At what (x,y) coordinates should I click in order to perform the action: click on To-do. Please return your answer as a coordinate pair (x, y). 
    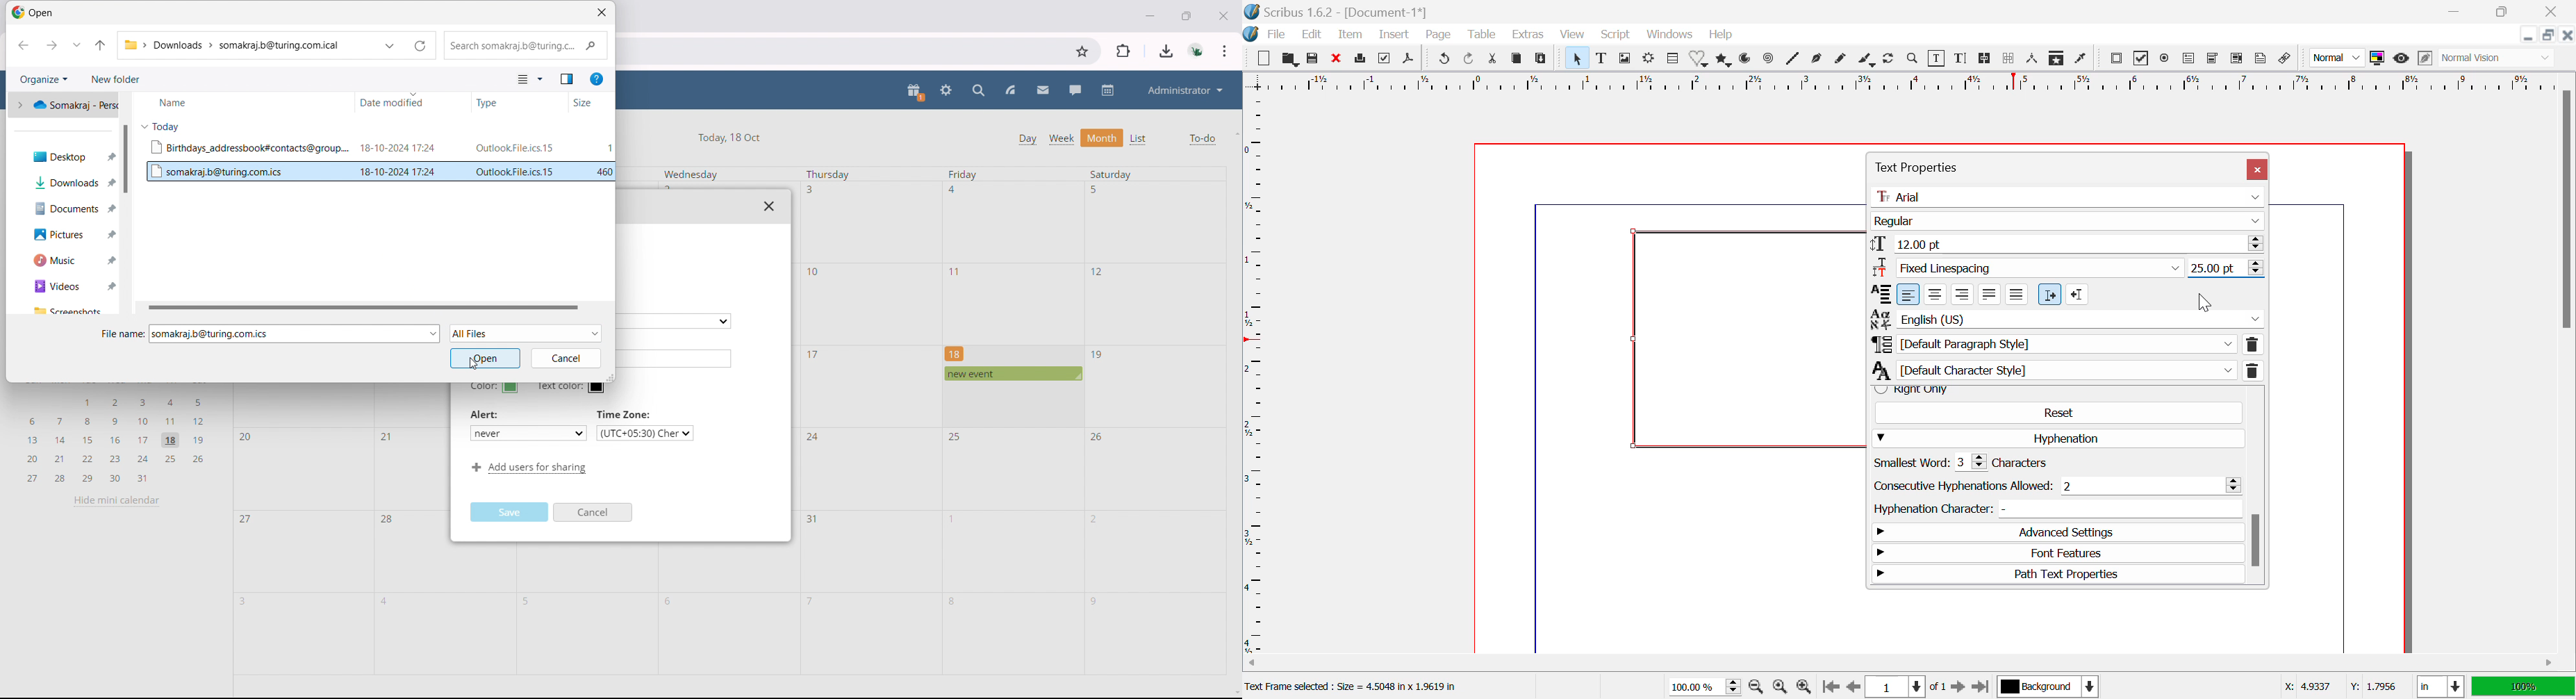
    Looking at the image, I should click on (1202, 139).